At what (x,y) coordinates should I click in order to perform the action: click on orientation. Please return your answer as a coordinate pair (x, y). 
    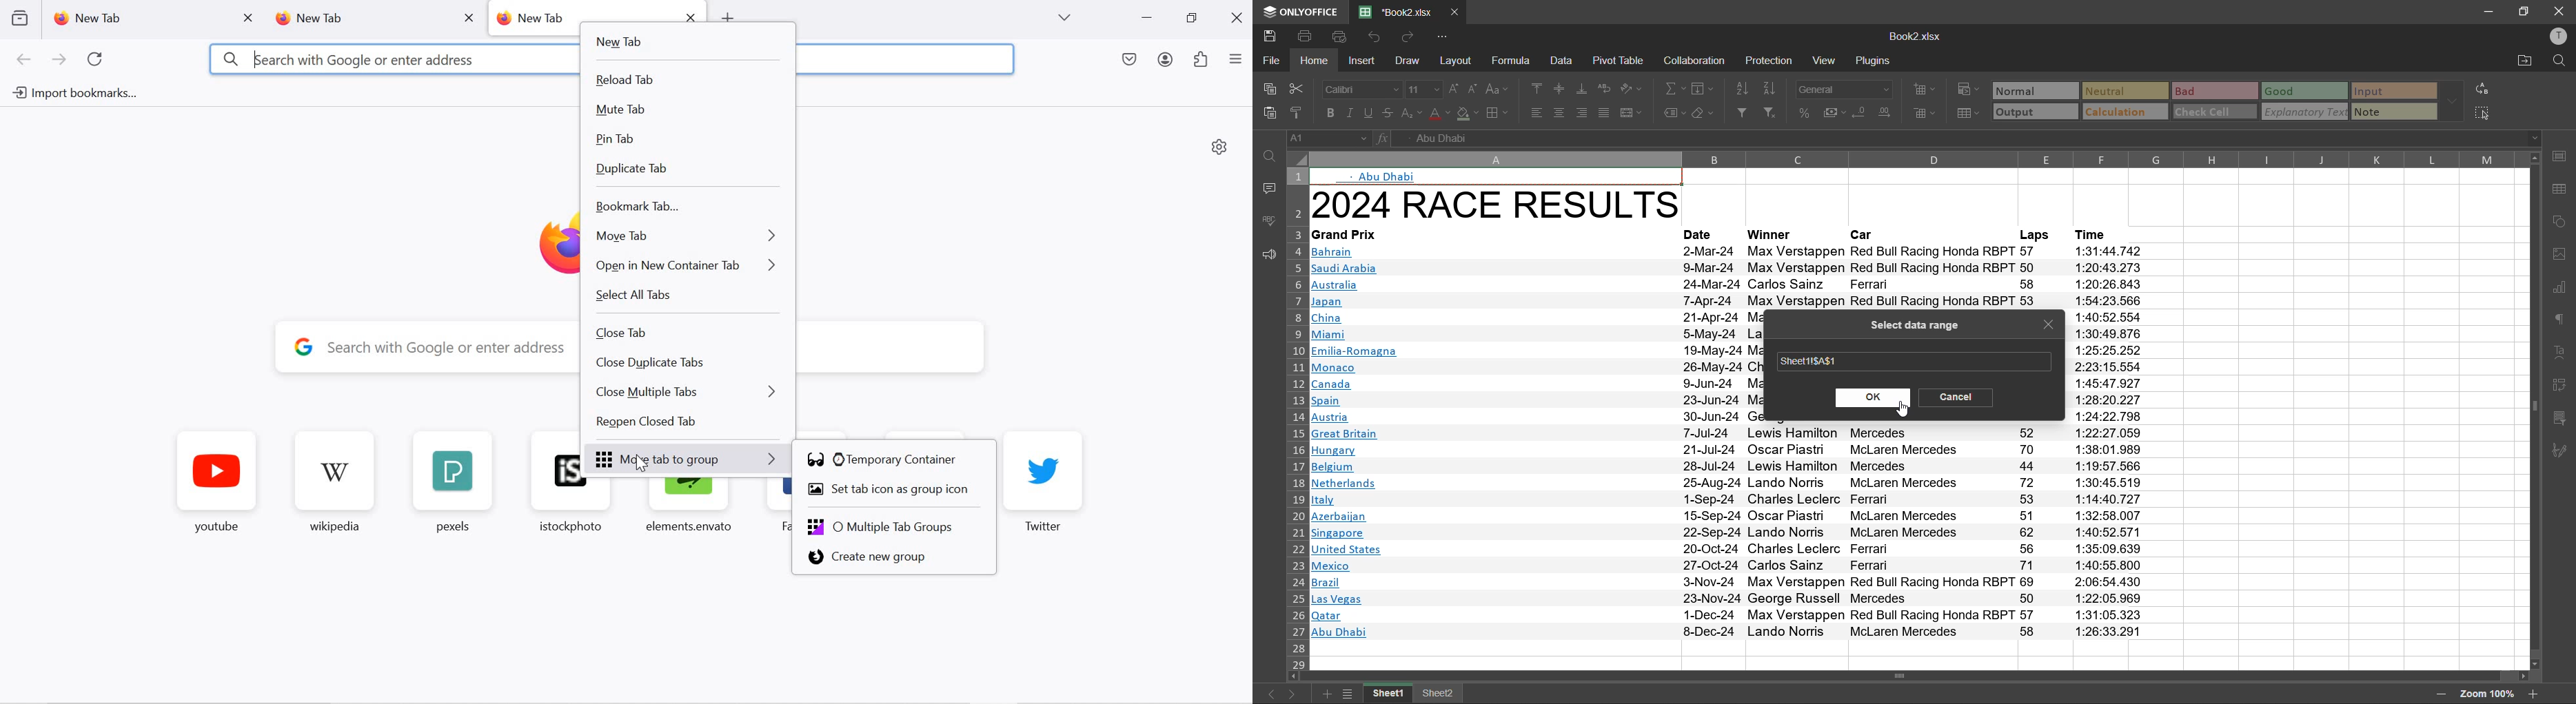
    Looking at the image, I should click on (1632, 87).